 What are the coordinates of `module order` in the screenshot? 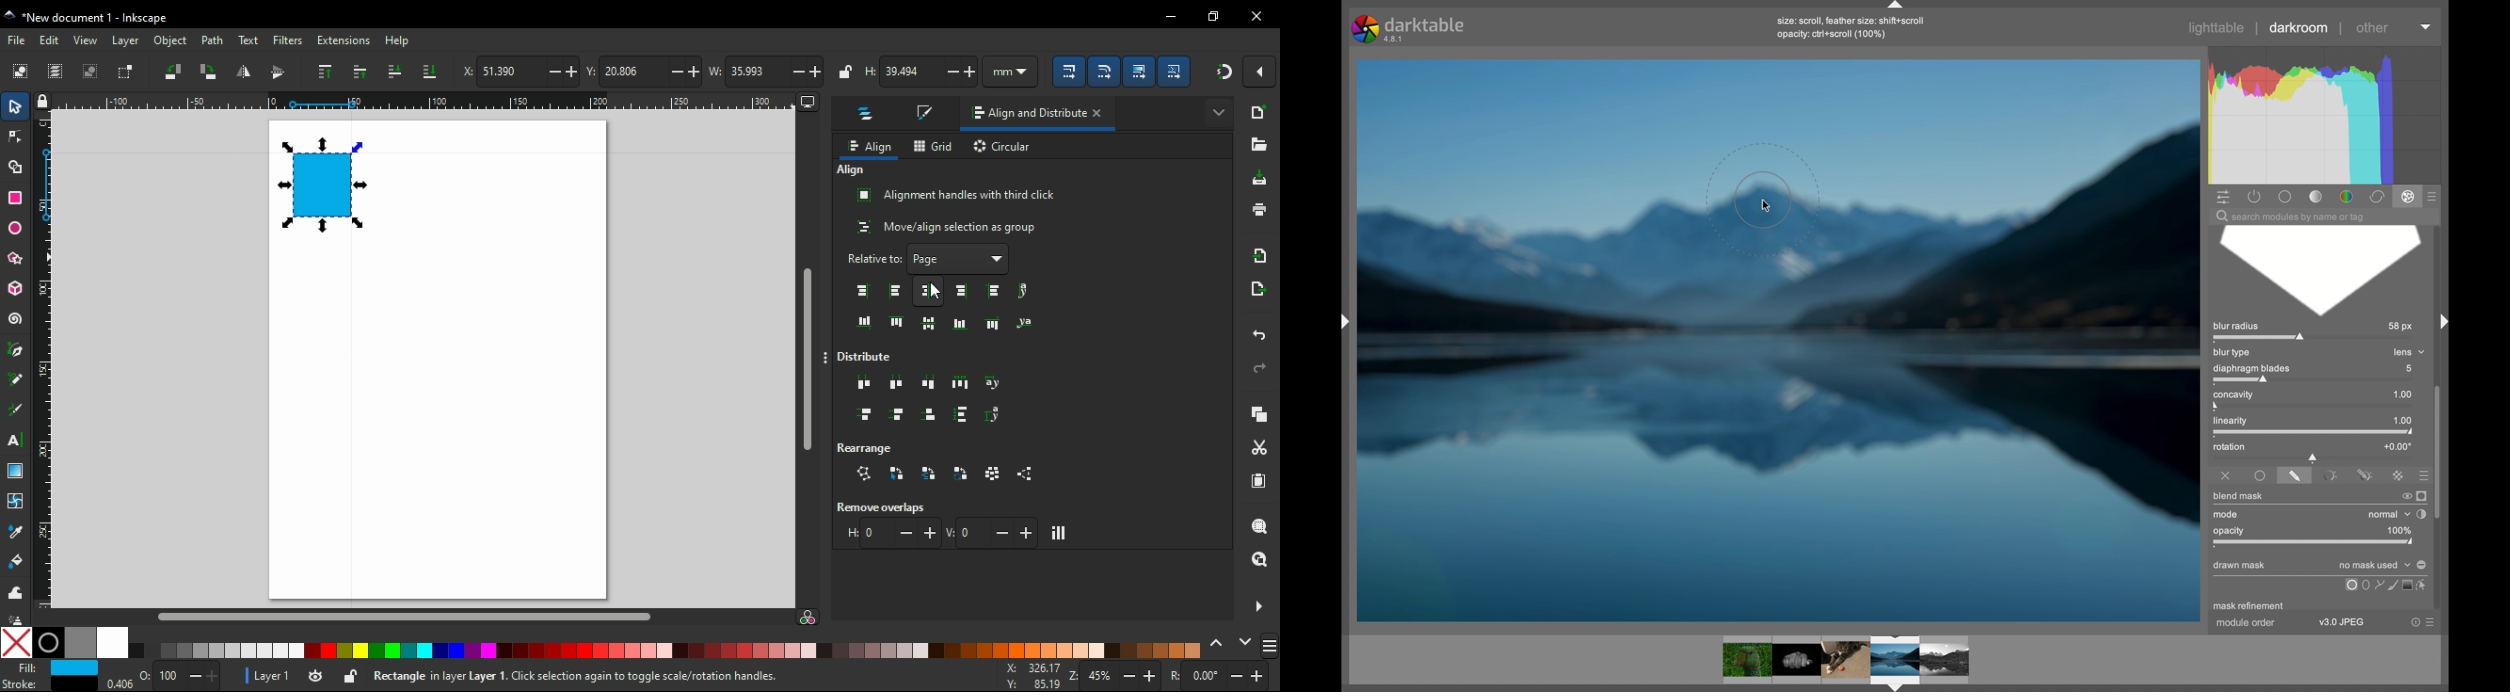 It's located at (2245, 625).